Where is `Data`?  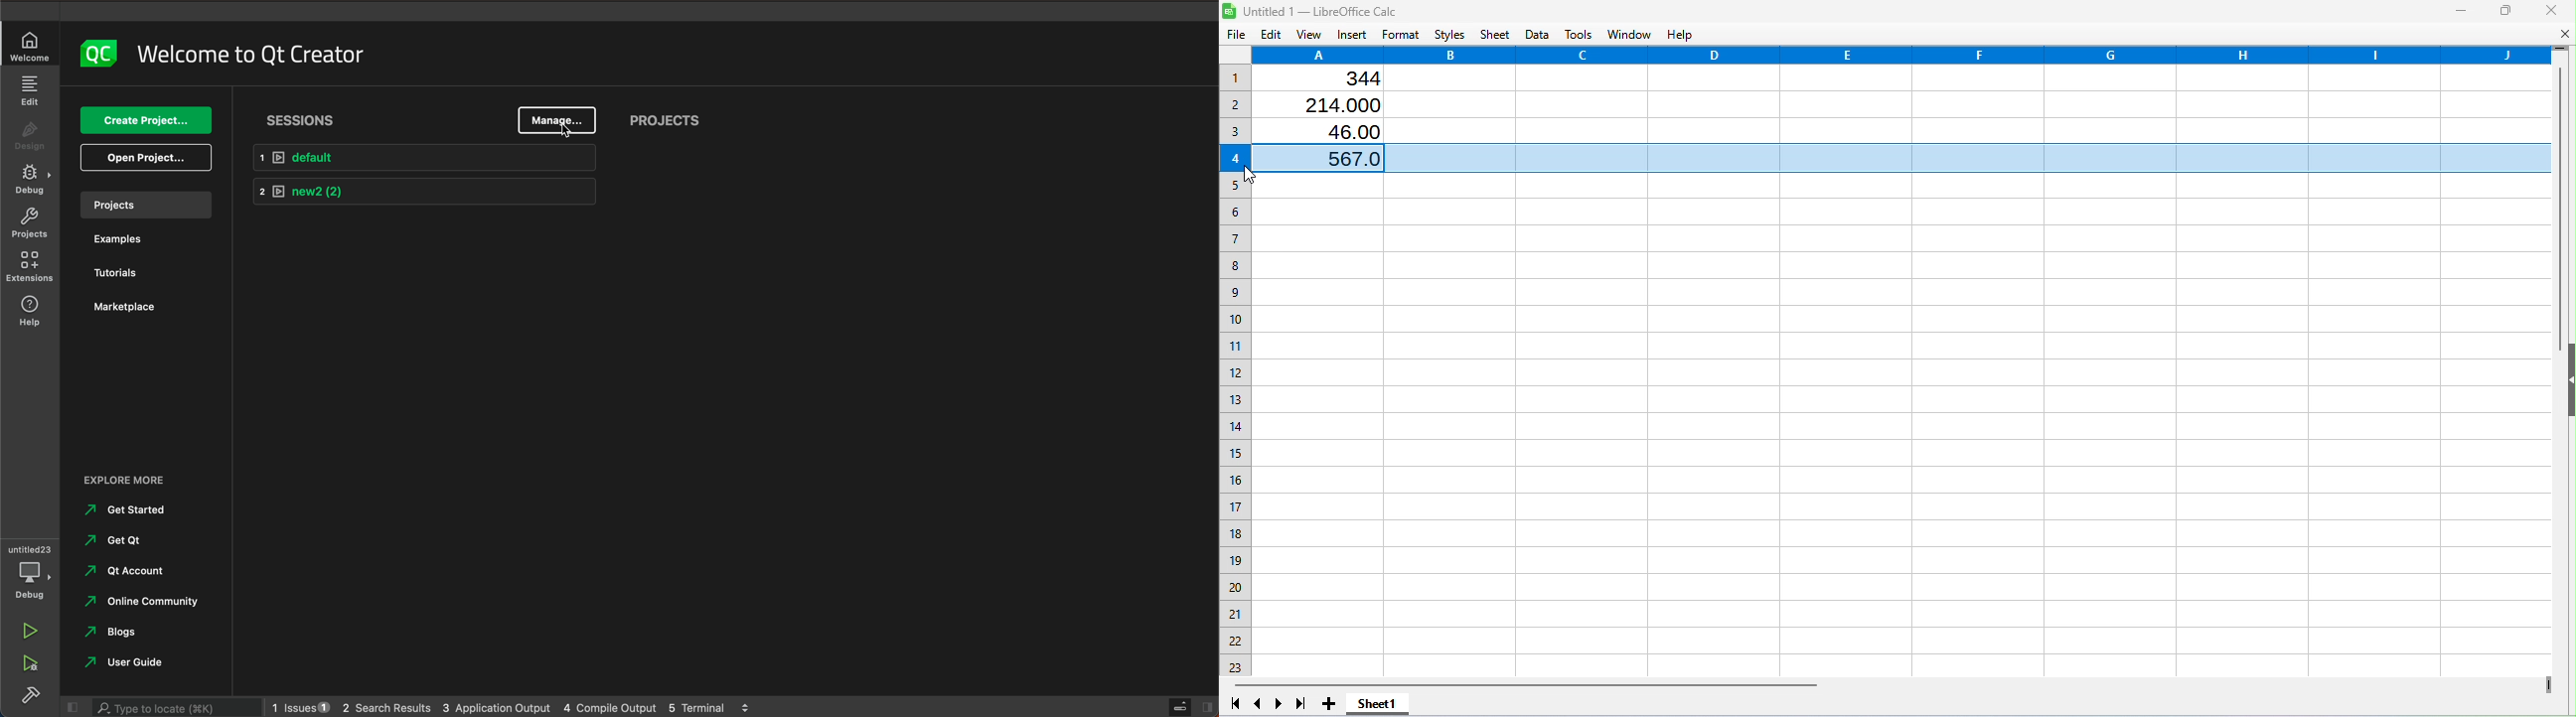 Data is located at coordinates (1539, 34).